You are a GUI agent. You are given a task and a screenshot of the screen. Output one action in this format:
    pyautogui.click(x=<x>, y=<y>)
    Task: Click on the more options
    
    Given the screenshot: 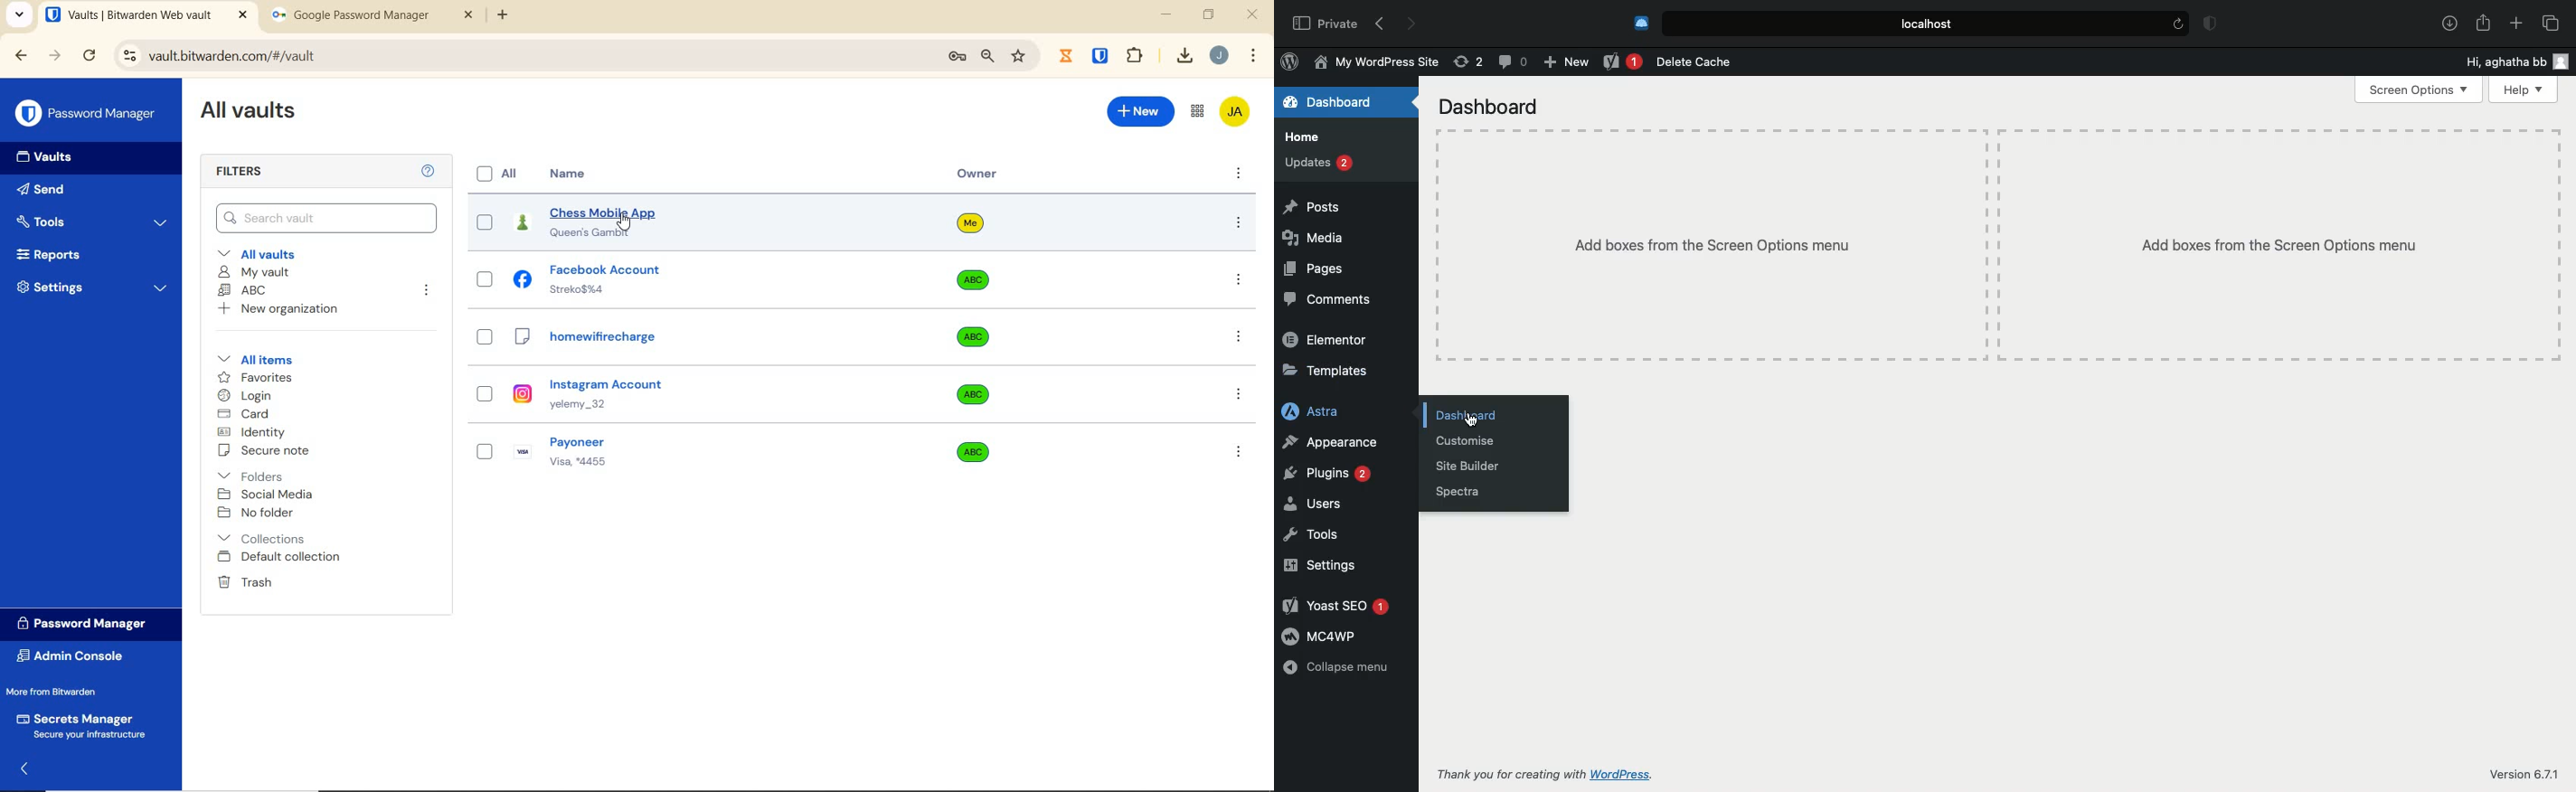 What is the action you would take?
    pyautogui.click(x=1239, y=451)
    